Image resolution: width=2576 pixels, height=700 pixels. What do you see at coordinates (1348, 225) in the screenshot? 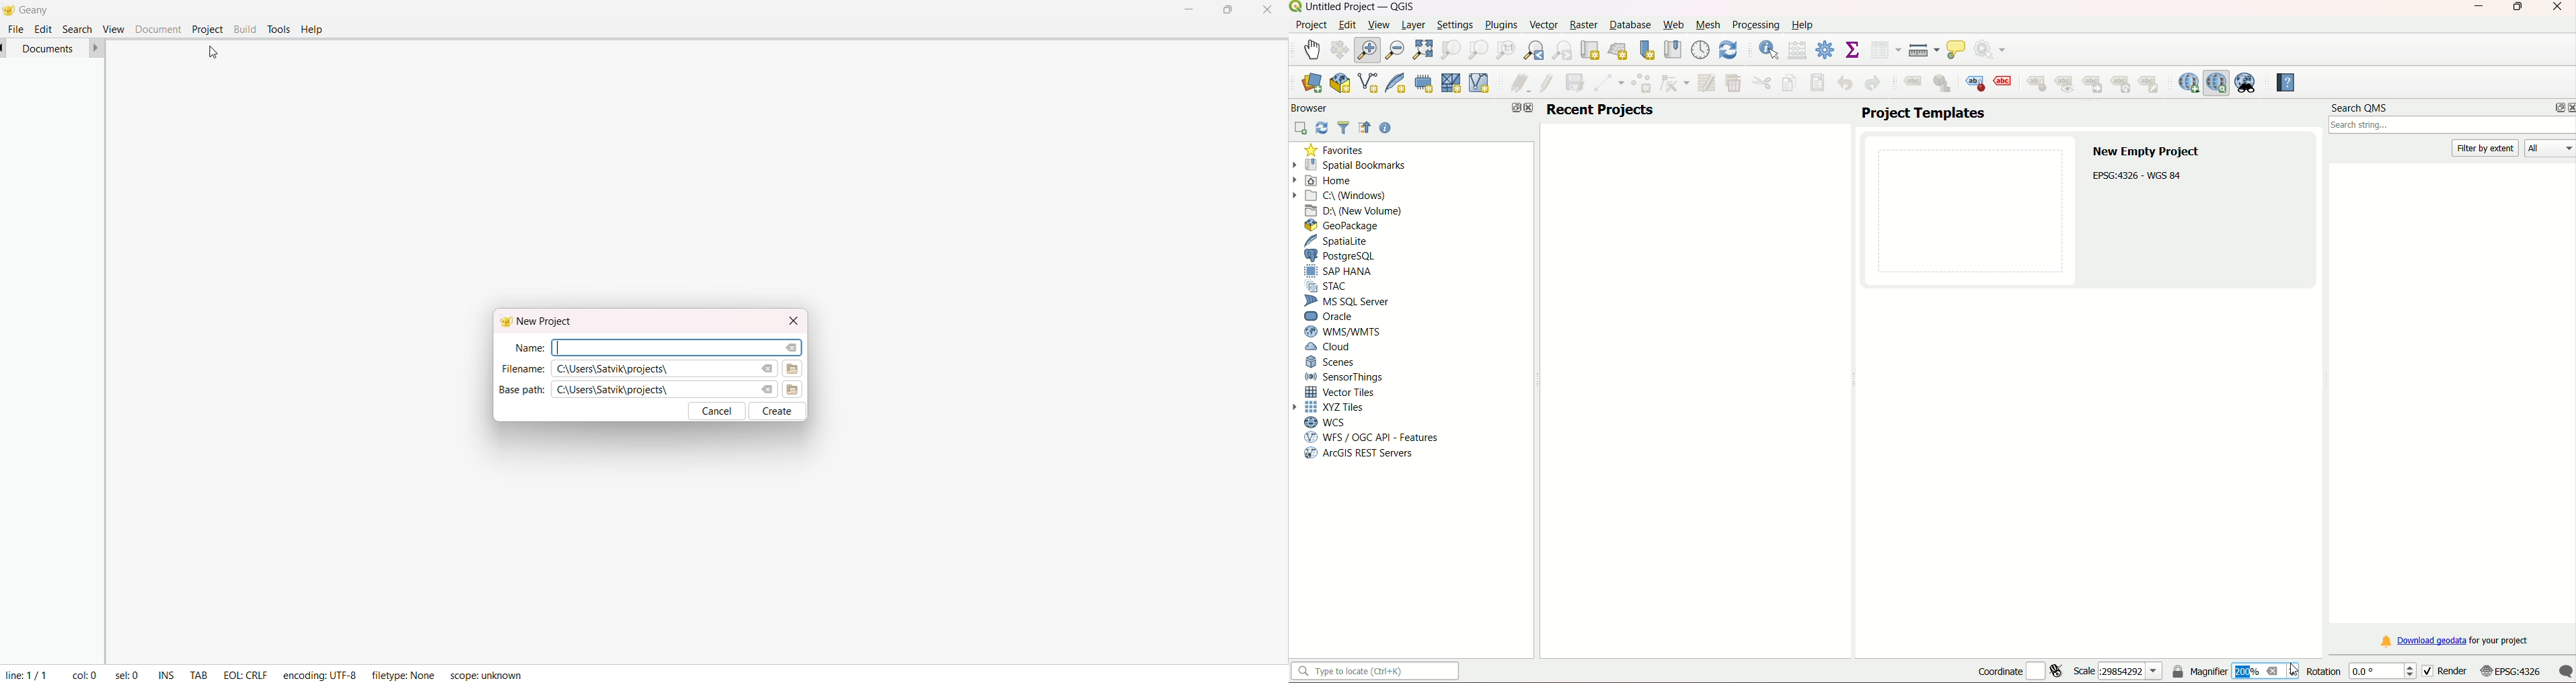
I see `Geo Package` at bounding box center [1348, 225].